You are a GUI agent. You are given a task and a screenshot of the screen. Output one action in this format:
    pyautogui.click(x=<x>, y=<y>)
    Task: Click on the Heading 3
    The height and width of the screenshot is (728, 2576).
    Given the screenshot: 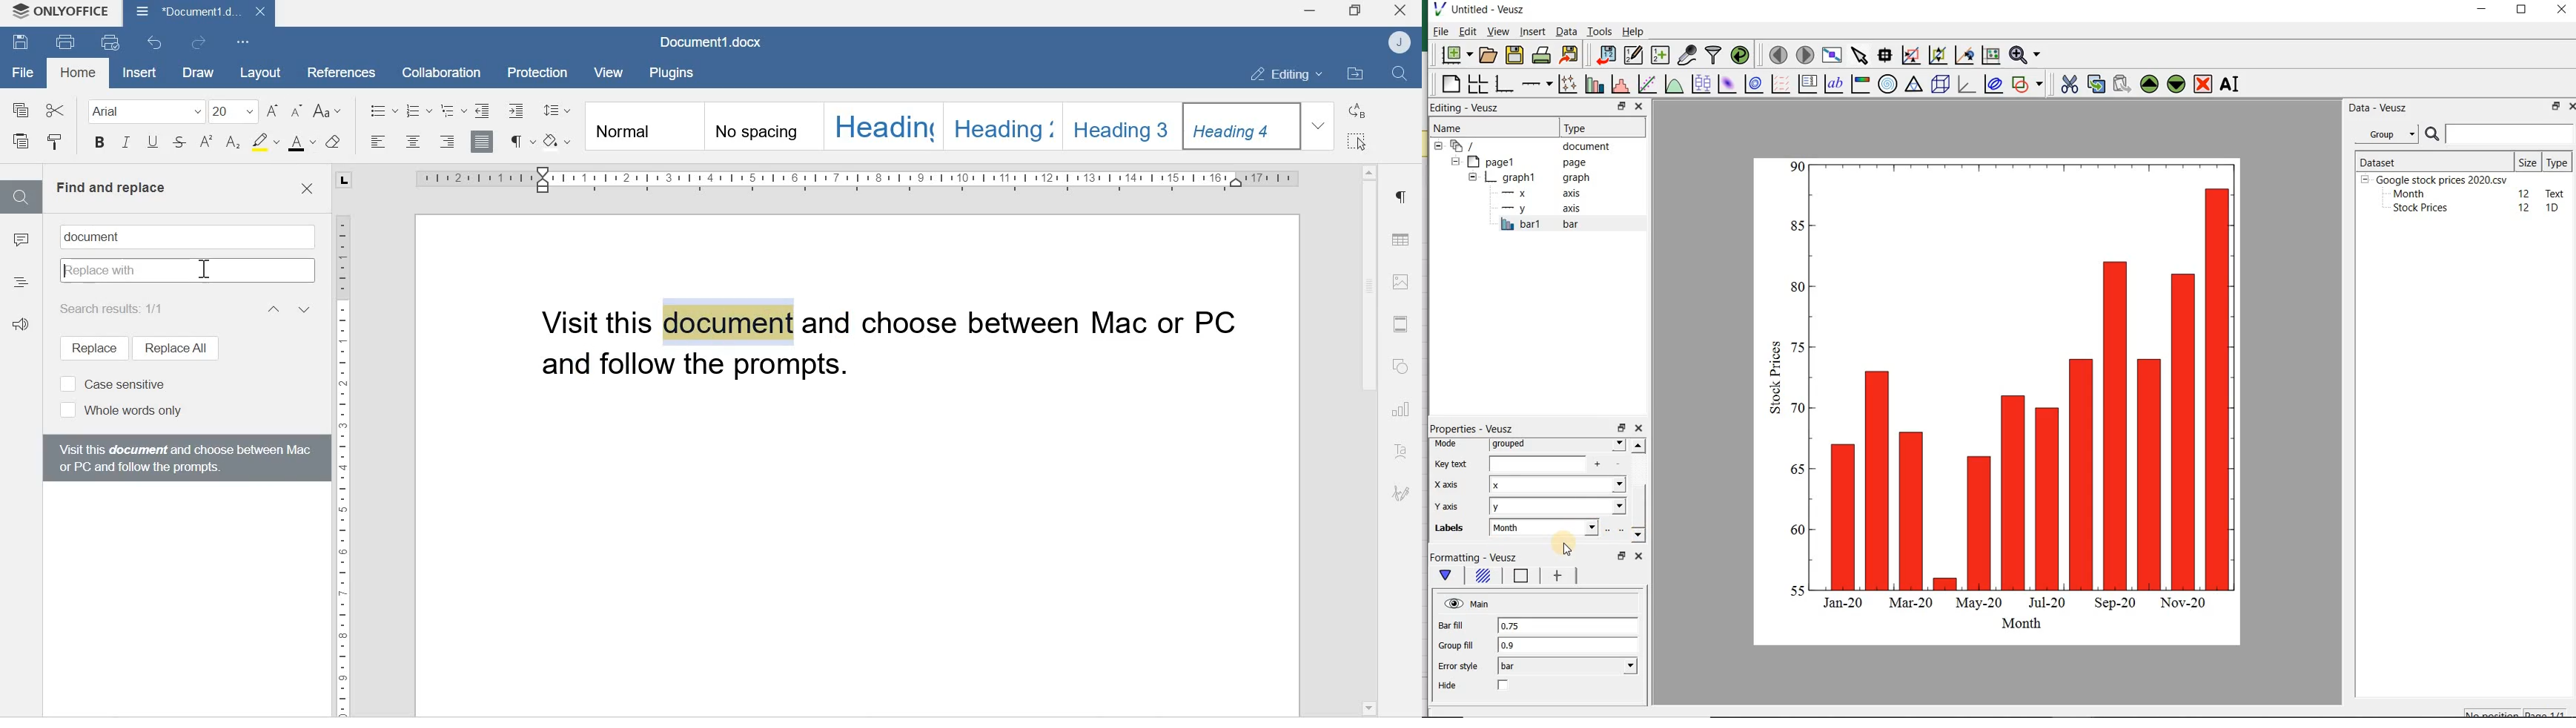 What is the action you would take?
    pyautogui.click(x=1125, y=124)
    